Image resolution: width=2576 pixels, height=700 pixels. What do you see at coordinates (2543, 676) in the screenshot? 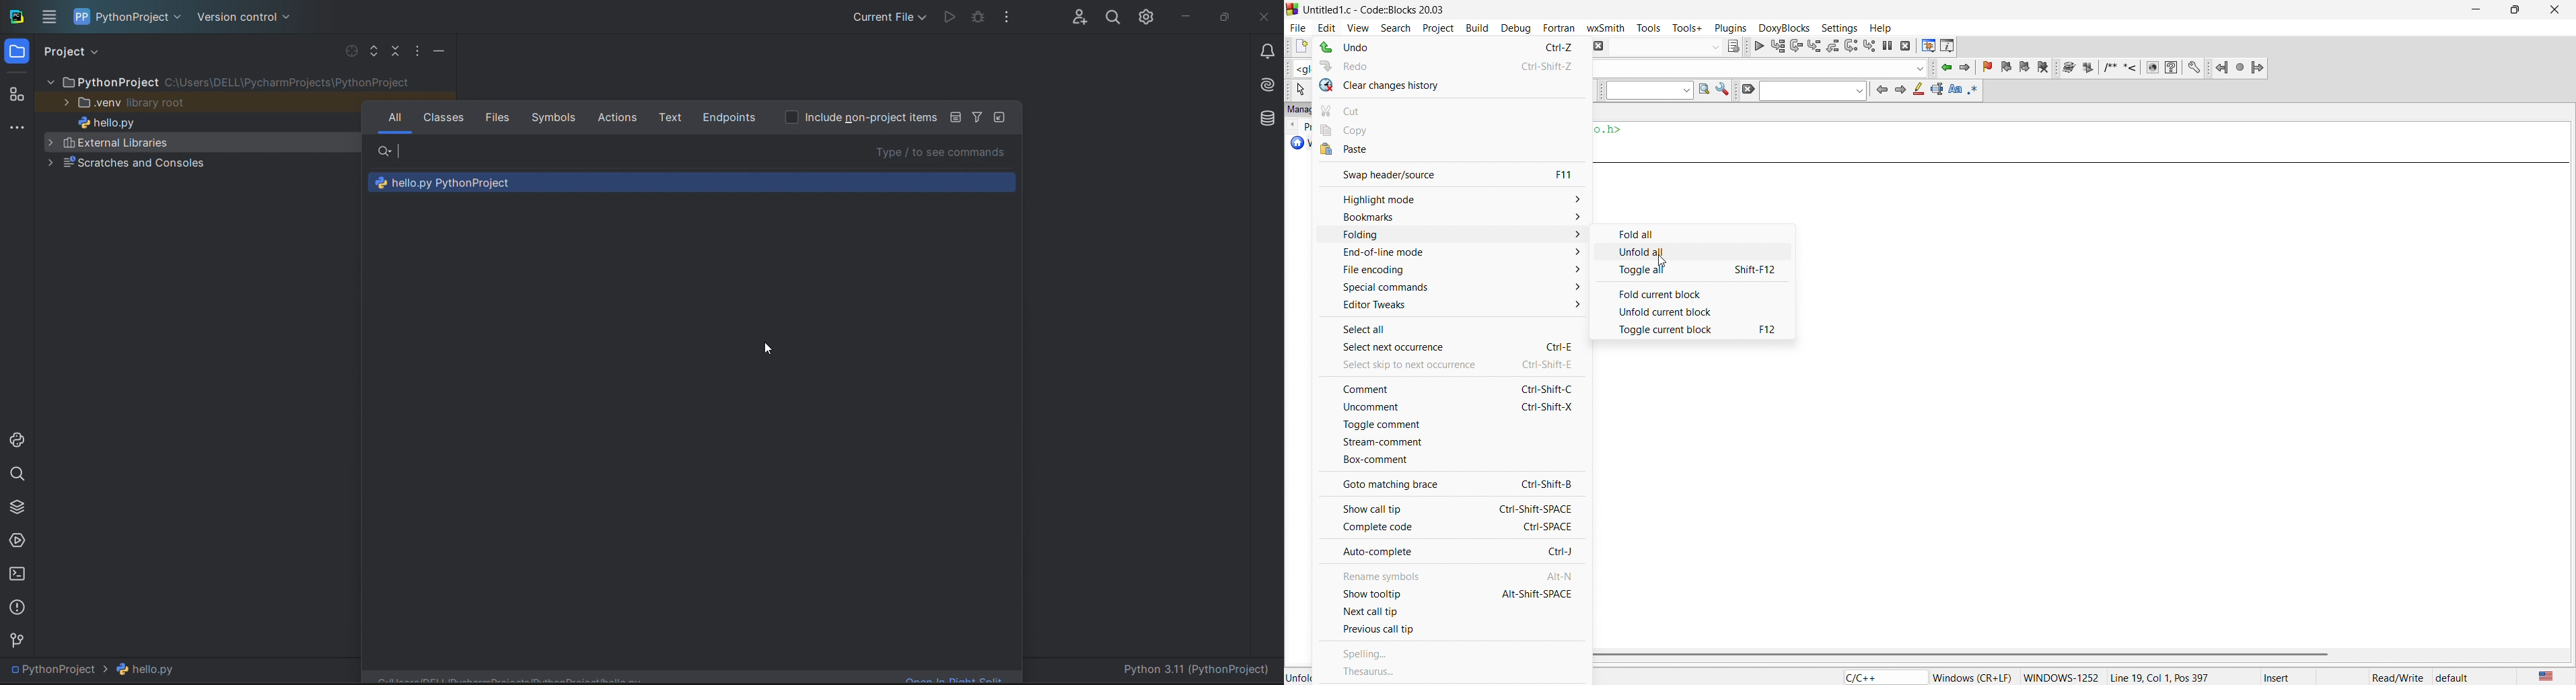
I see `language` at bounding box center [2543, 676].